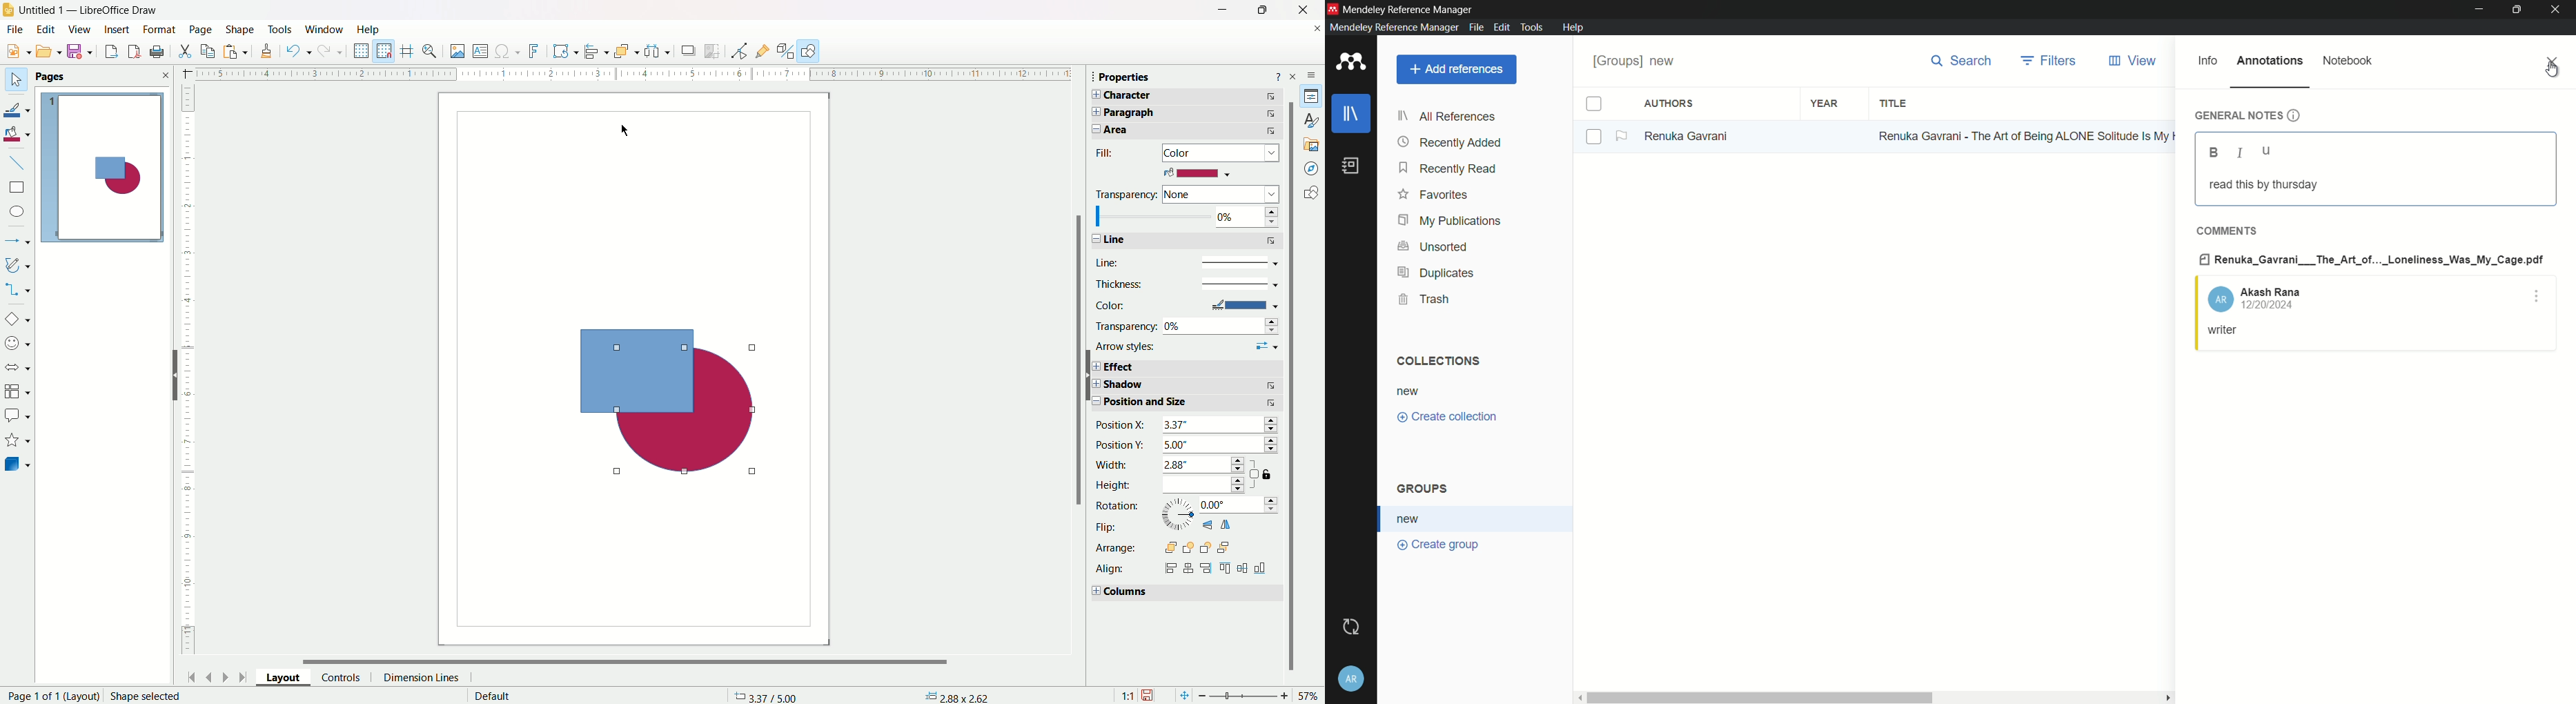 The width and height of the screenshot is (2576, 728). What do you see at coordinates (1197, 173) in the screenshot?
I see `color` at bounding box center [1197, 173].